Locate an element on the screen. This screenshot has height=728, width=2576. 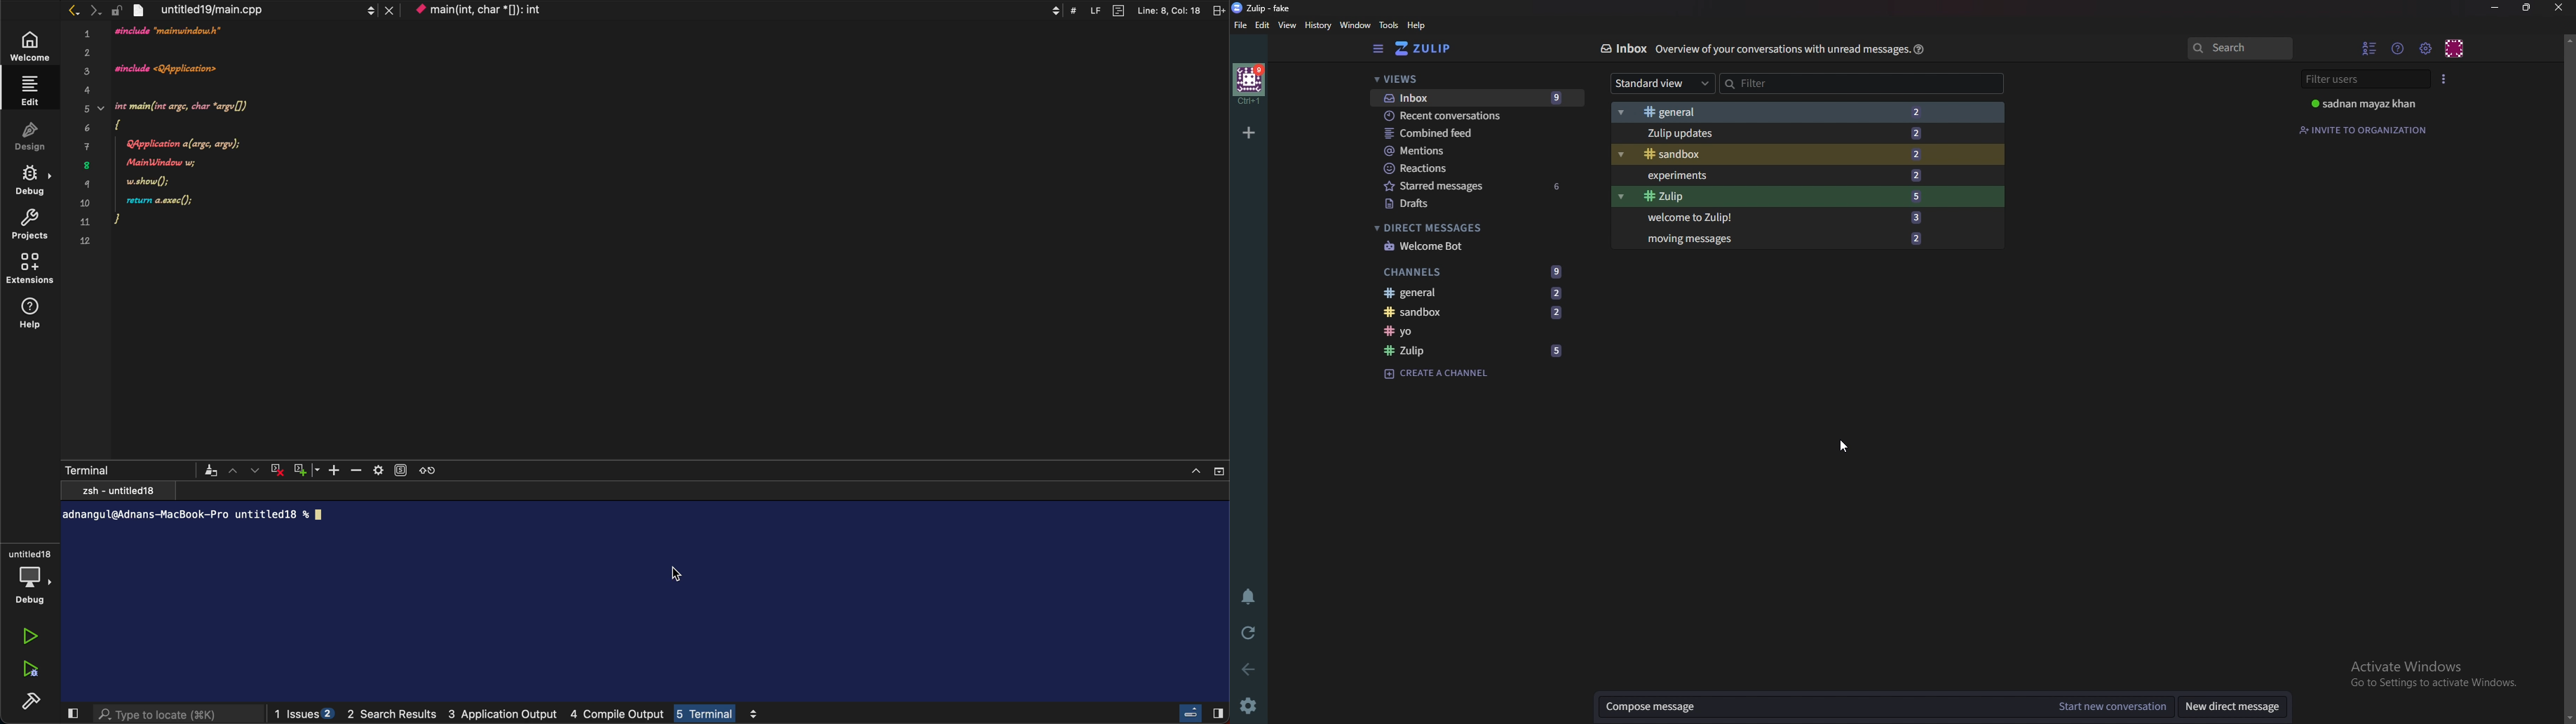
starred messages is located at coordinates (1472, 187).